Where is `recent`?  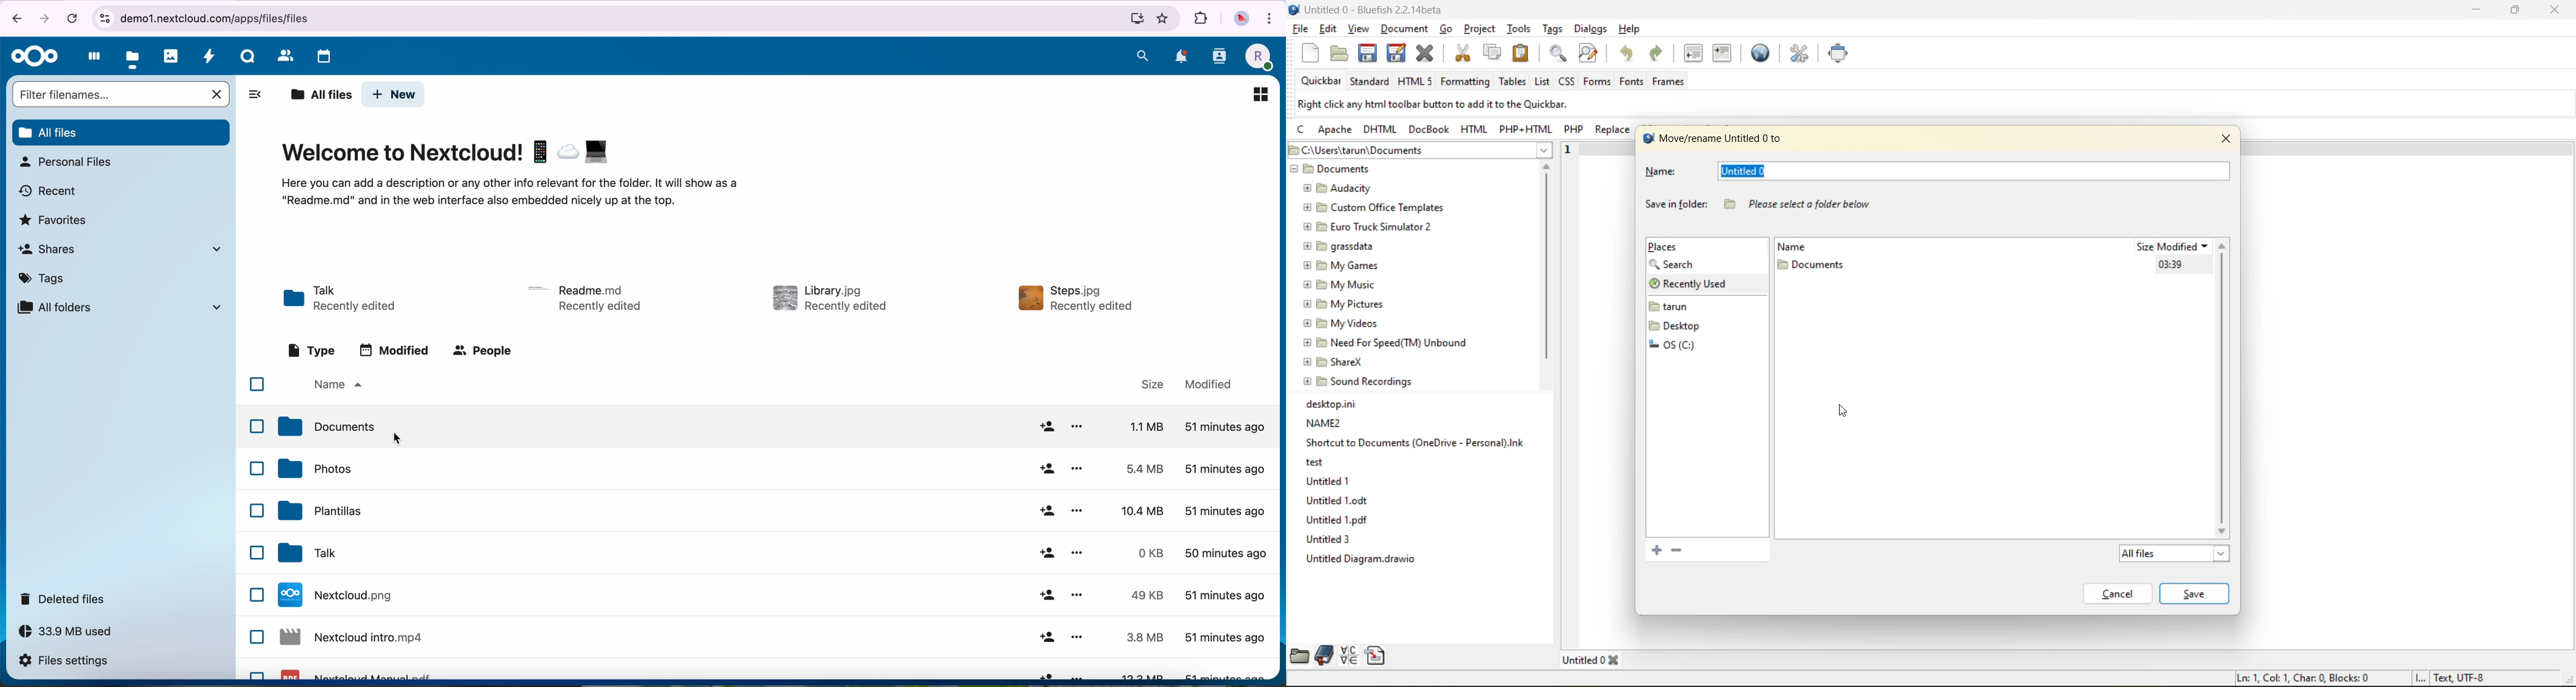
recent is located at coordinates (49, 190).